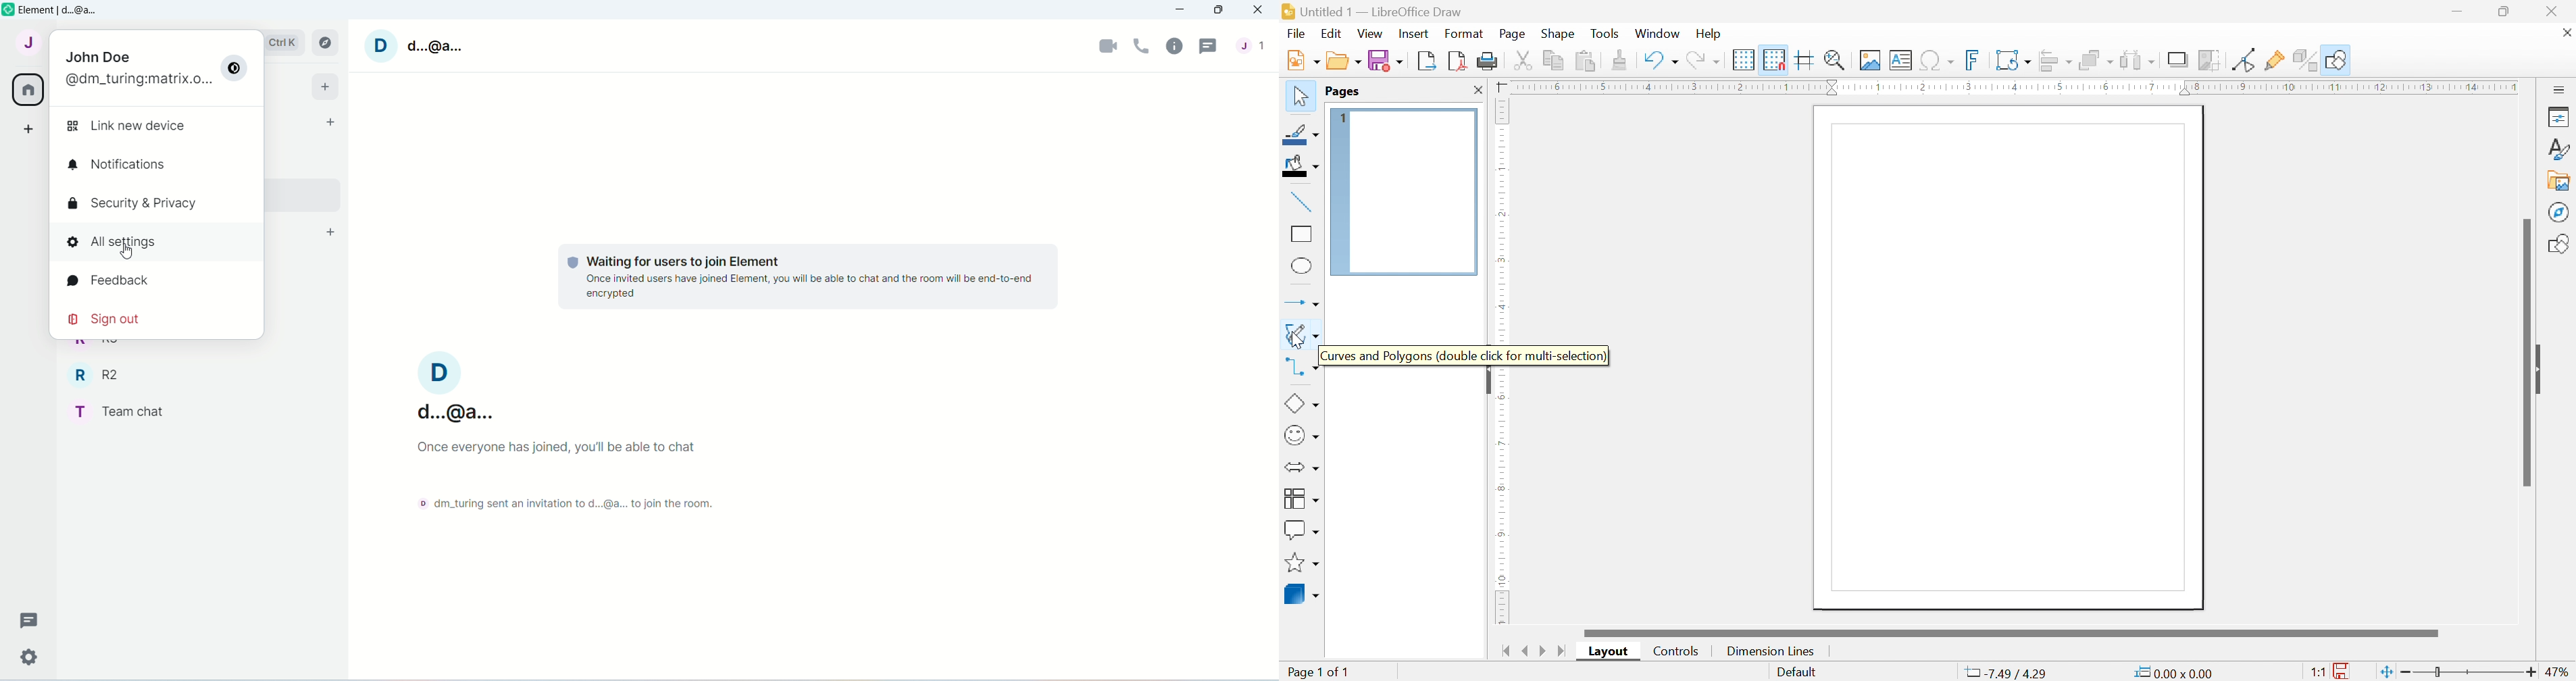 The image size is (2576, 700). Describe the element at coordinates (1796, 674) in the screenshot. I see `slide master name. Right-click for list or click for dialog.` at that location.